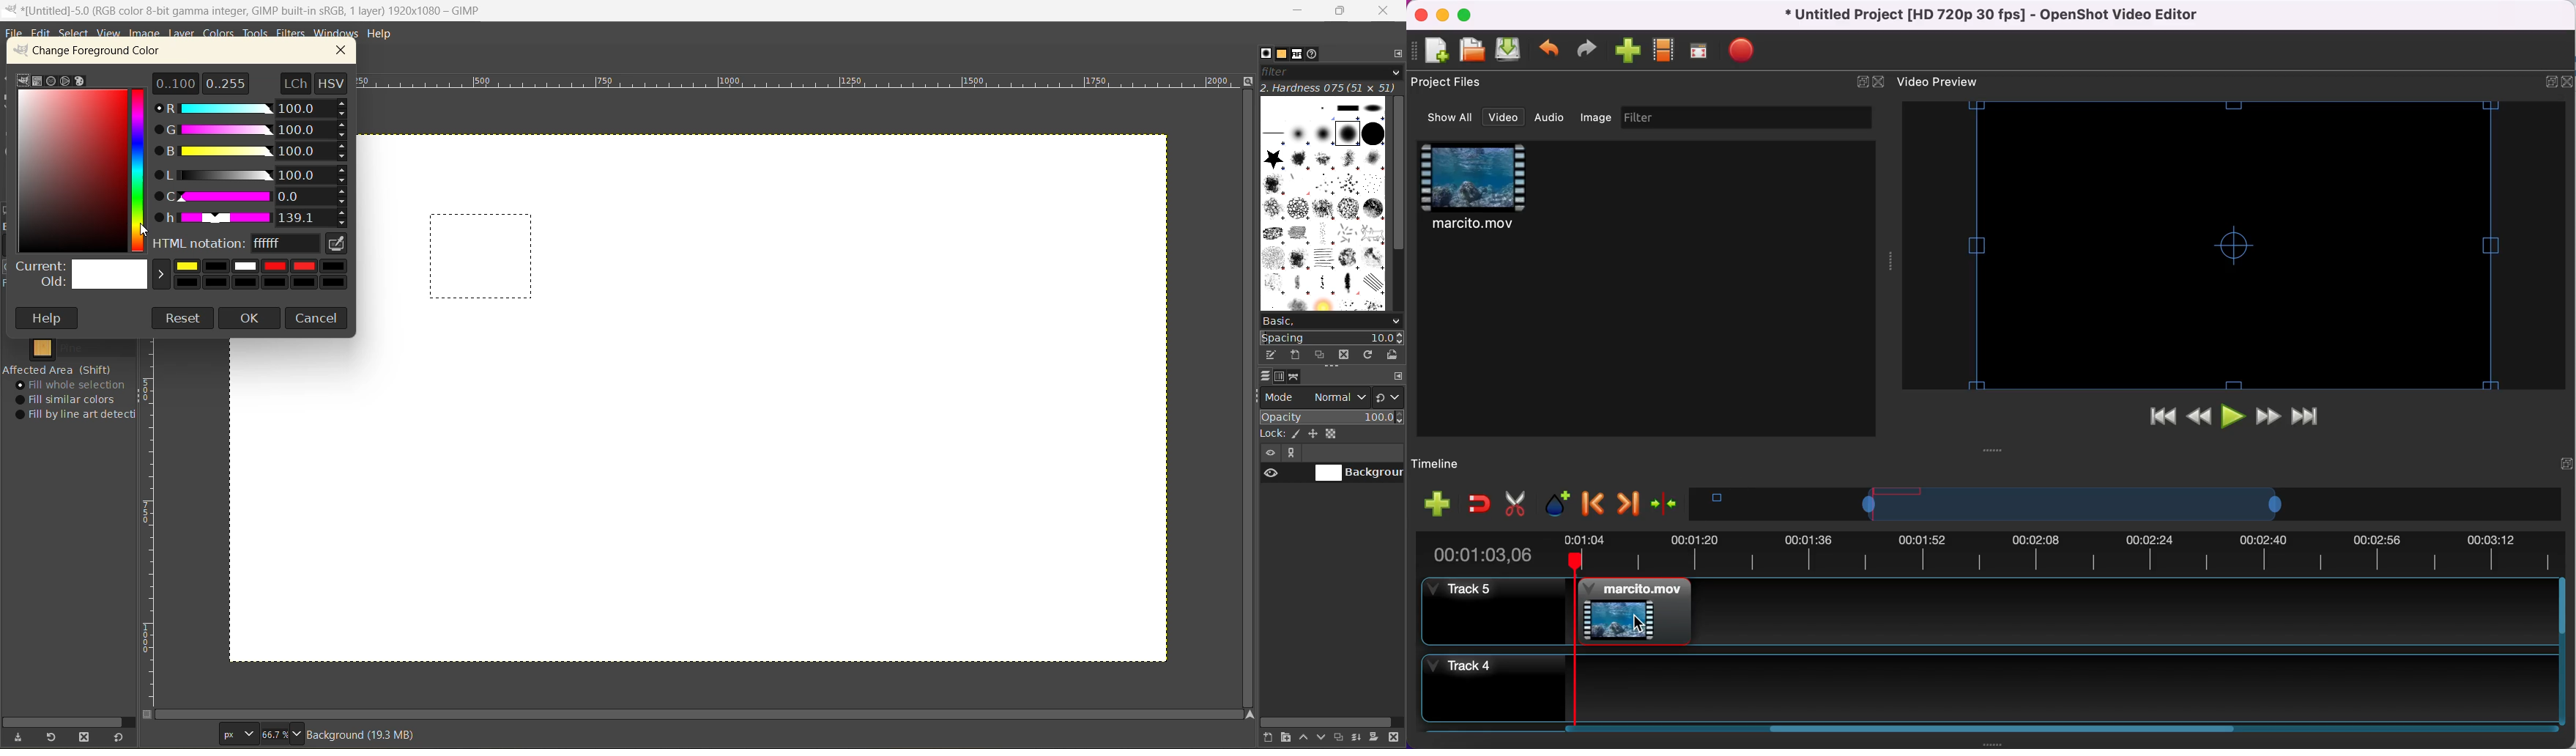  Describe the element at coordinates (102, 54) in the screenshot. I see `change foreground color` at that location.